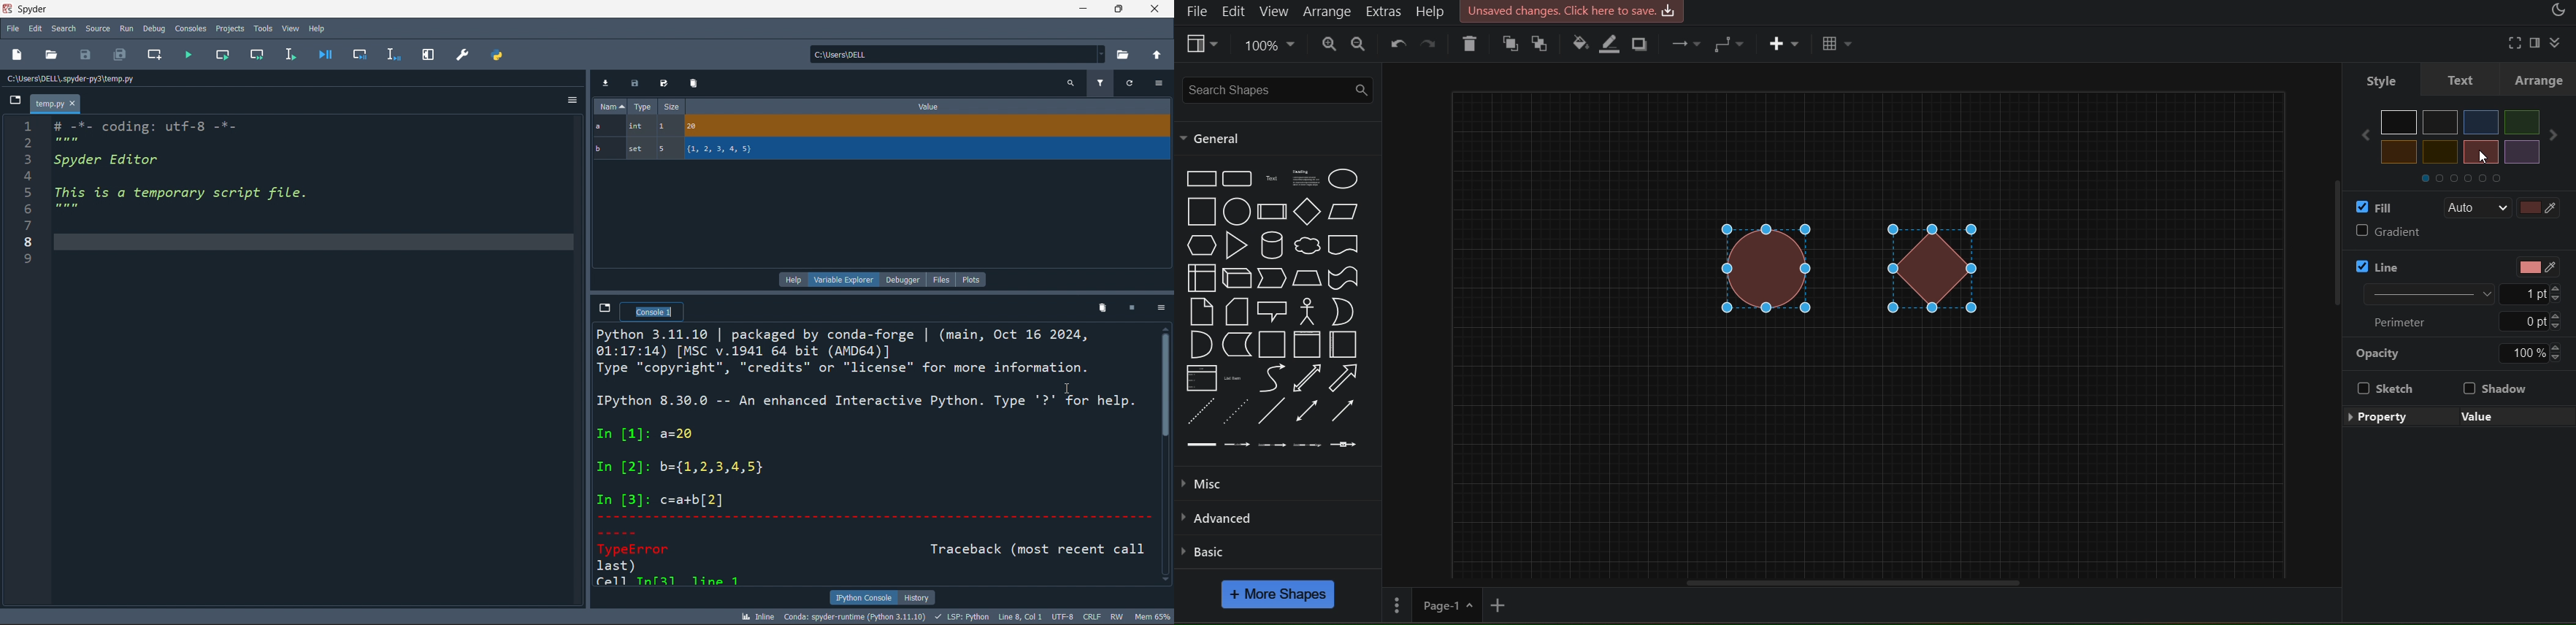  Describe the element at coordinates (917, 596) in the screenshot. I see `history` at that location.